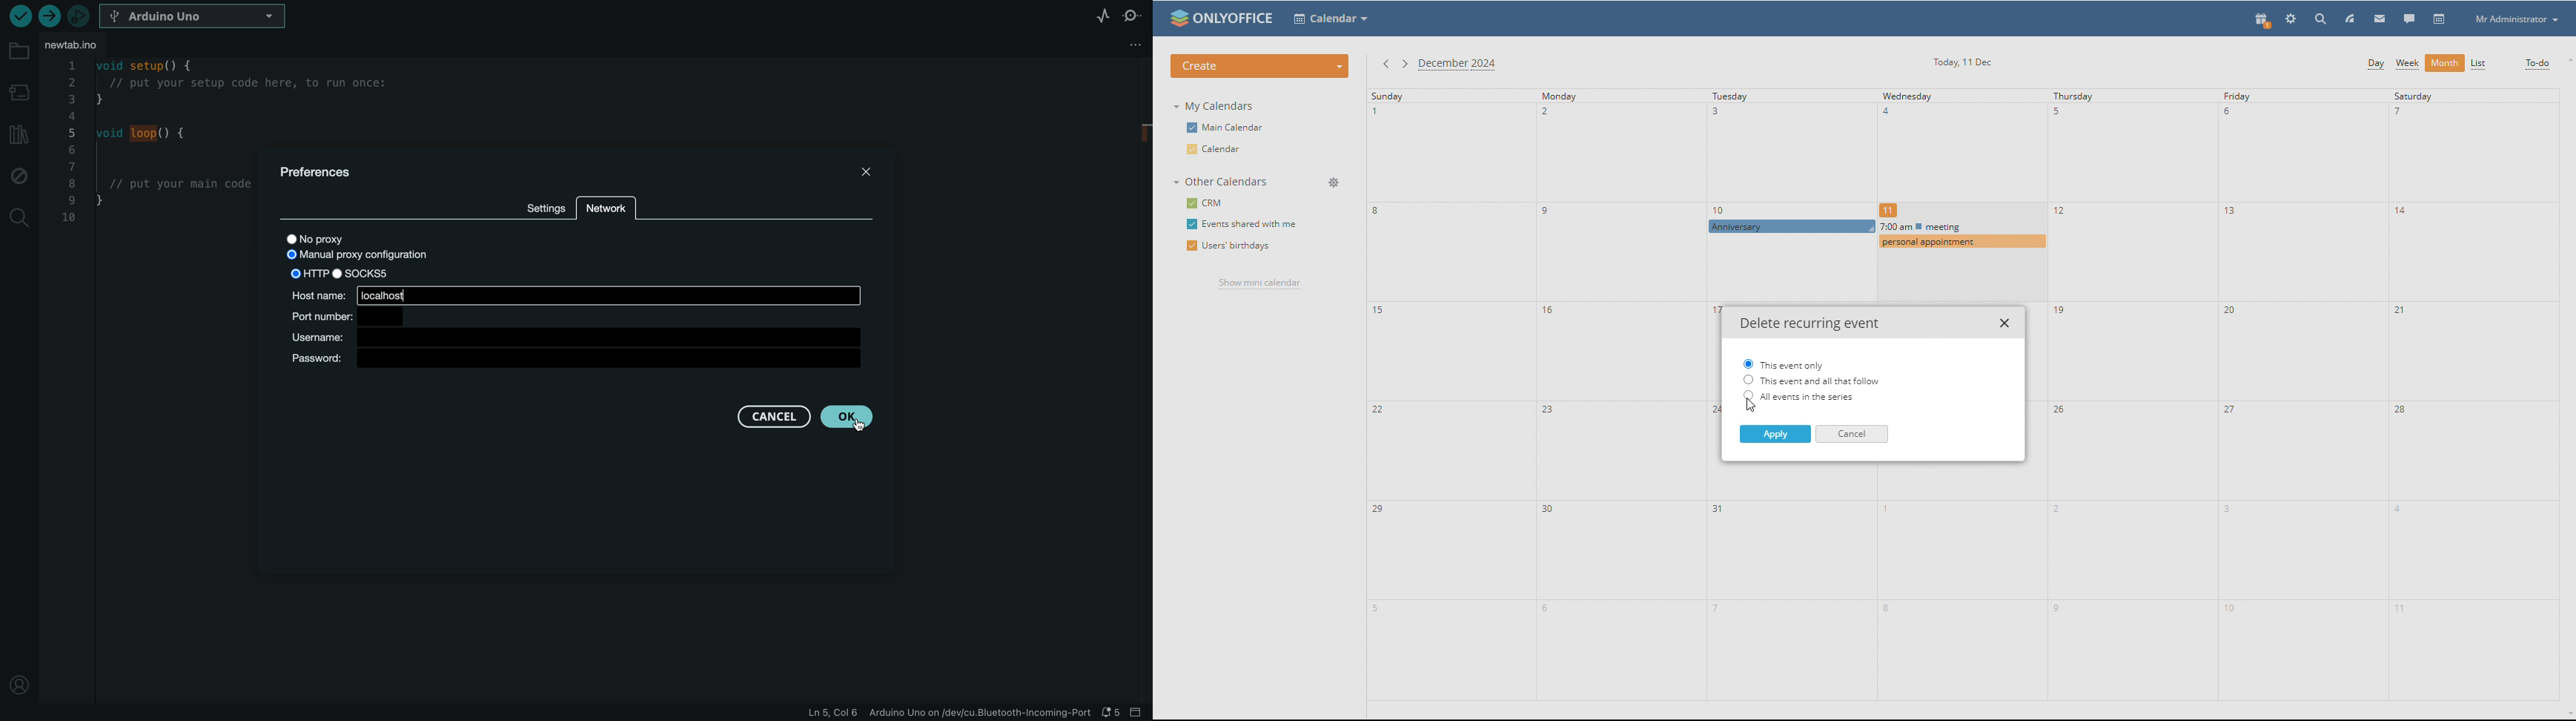  What do you see at coordinates (1753, 406) in the screenshot?
I see `mouse pointer` at bounding box center [1753, 406].